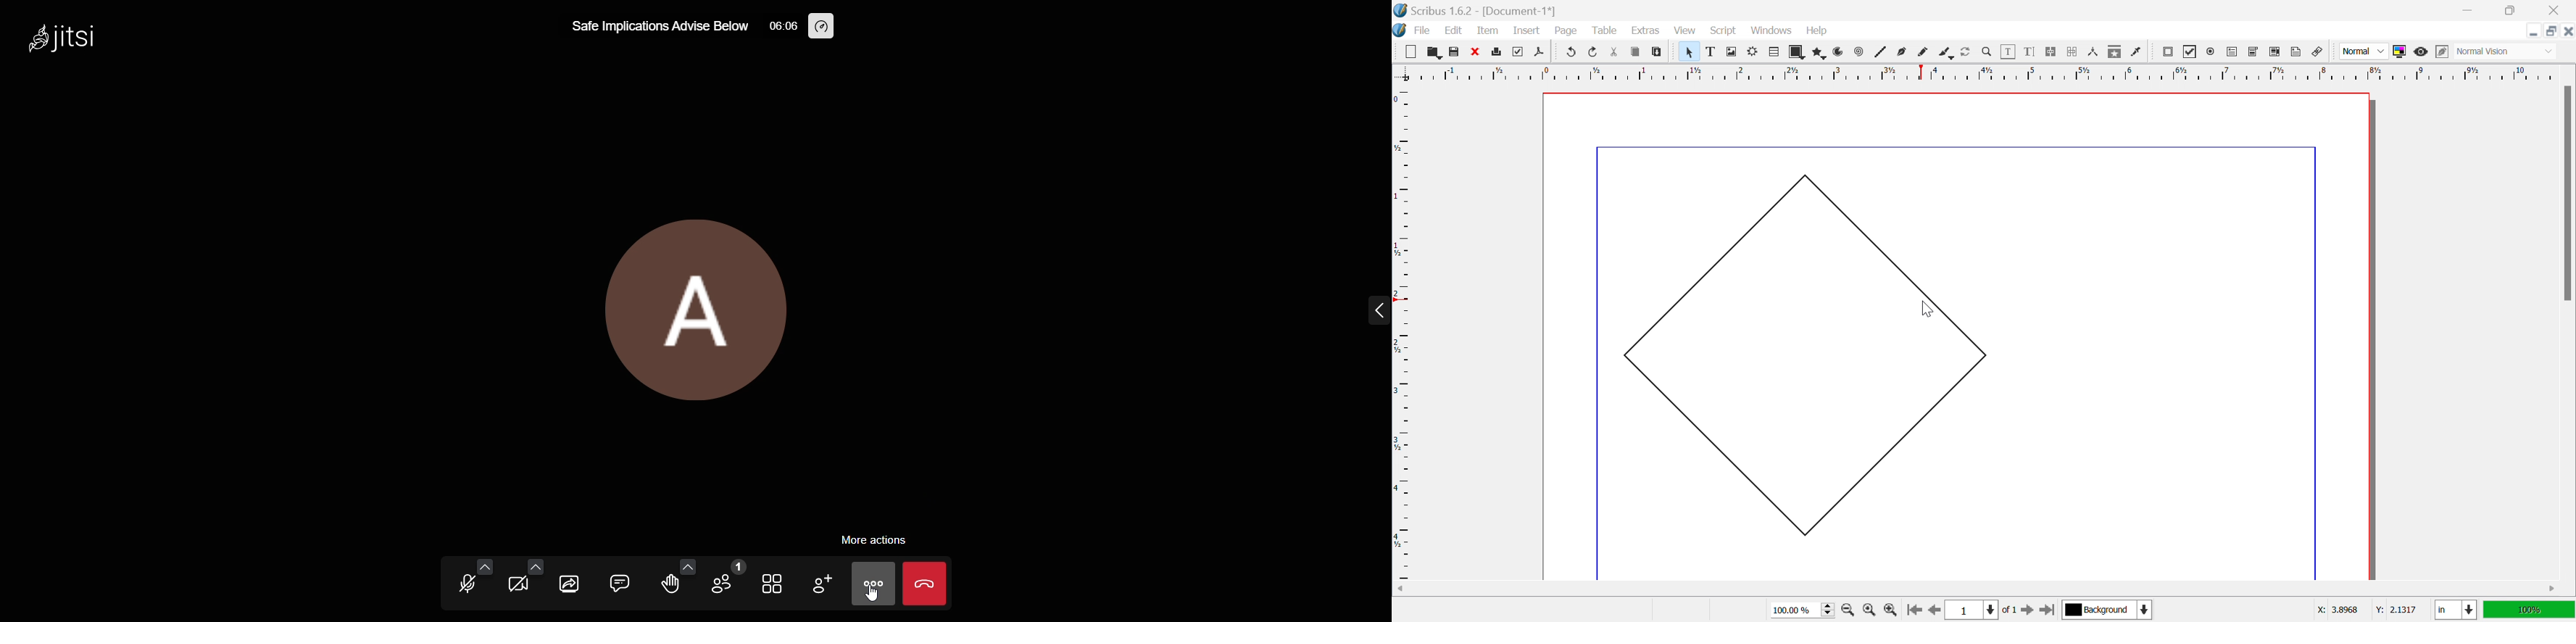 The width and height of the screenshot is (2576, 644). Describe the element at coordinates (2420, 52) in the screenshot. I see `Preview mode` at that location.